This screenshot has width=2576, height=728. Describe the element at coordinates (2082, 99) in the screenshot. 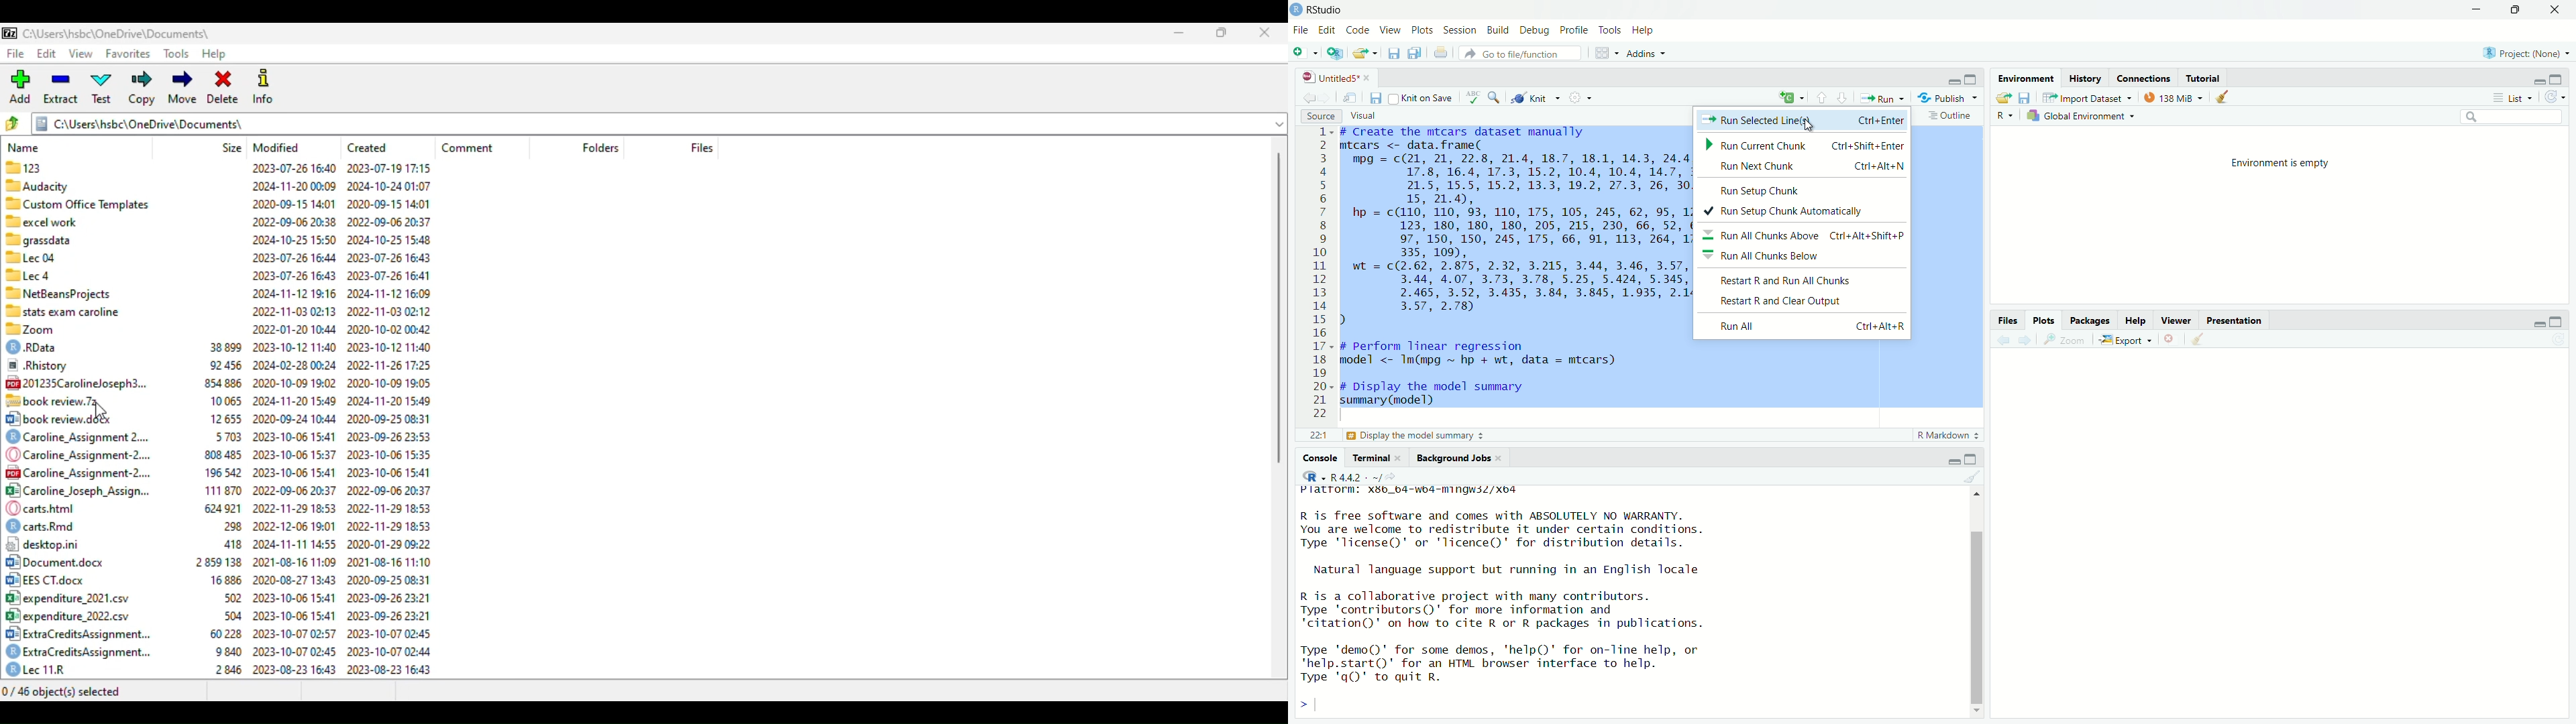

I see `import dataset` at that location.